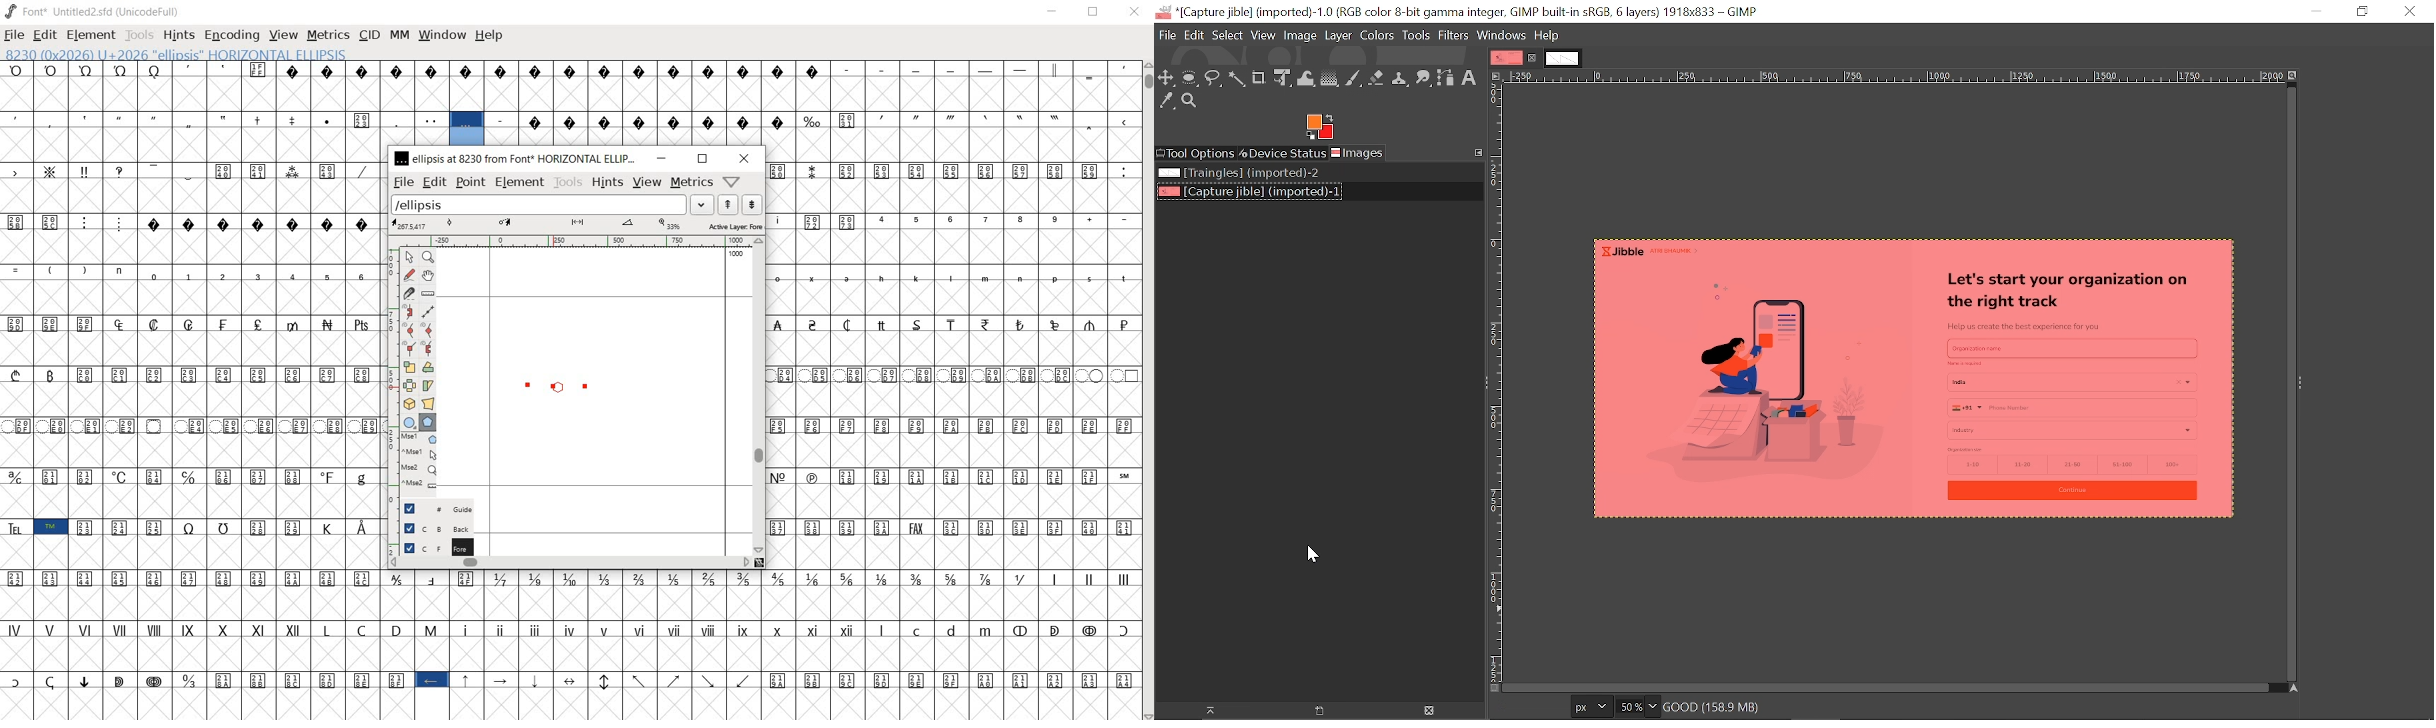 The image size is (2436, 728). I want to click on scale the selection, so click(408, 366).